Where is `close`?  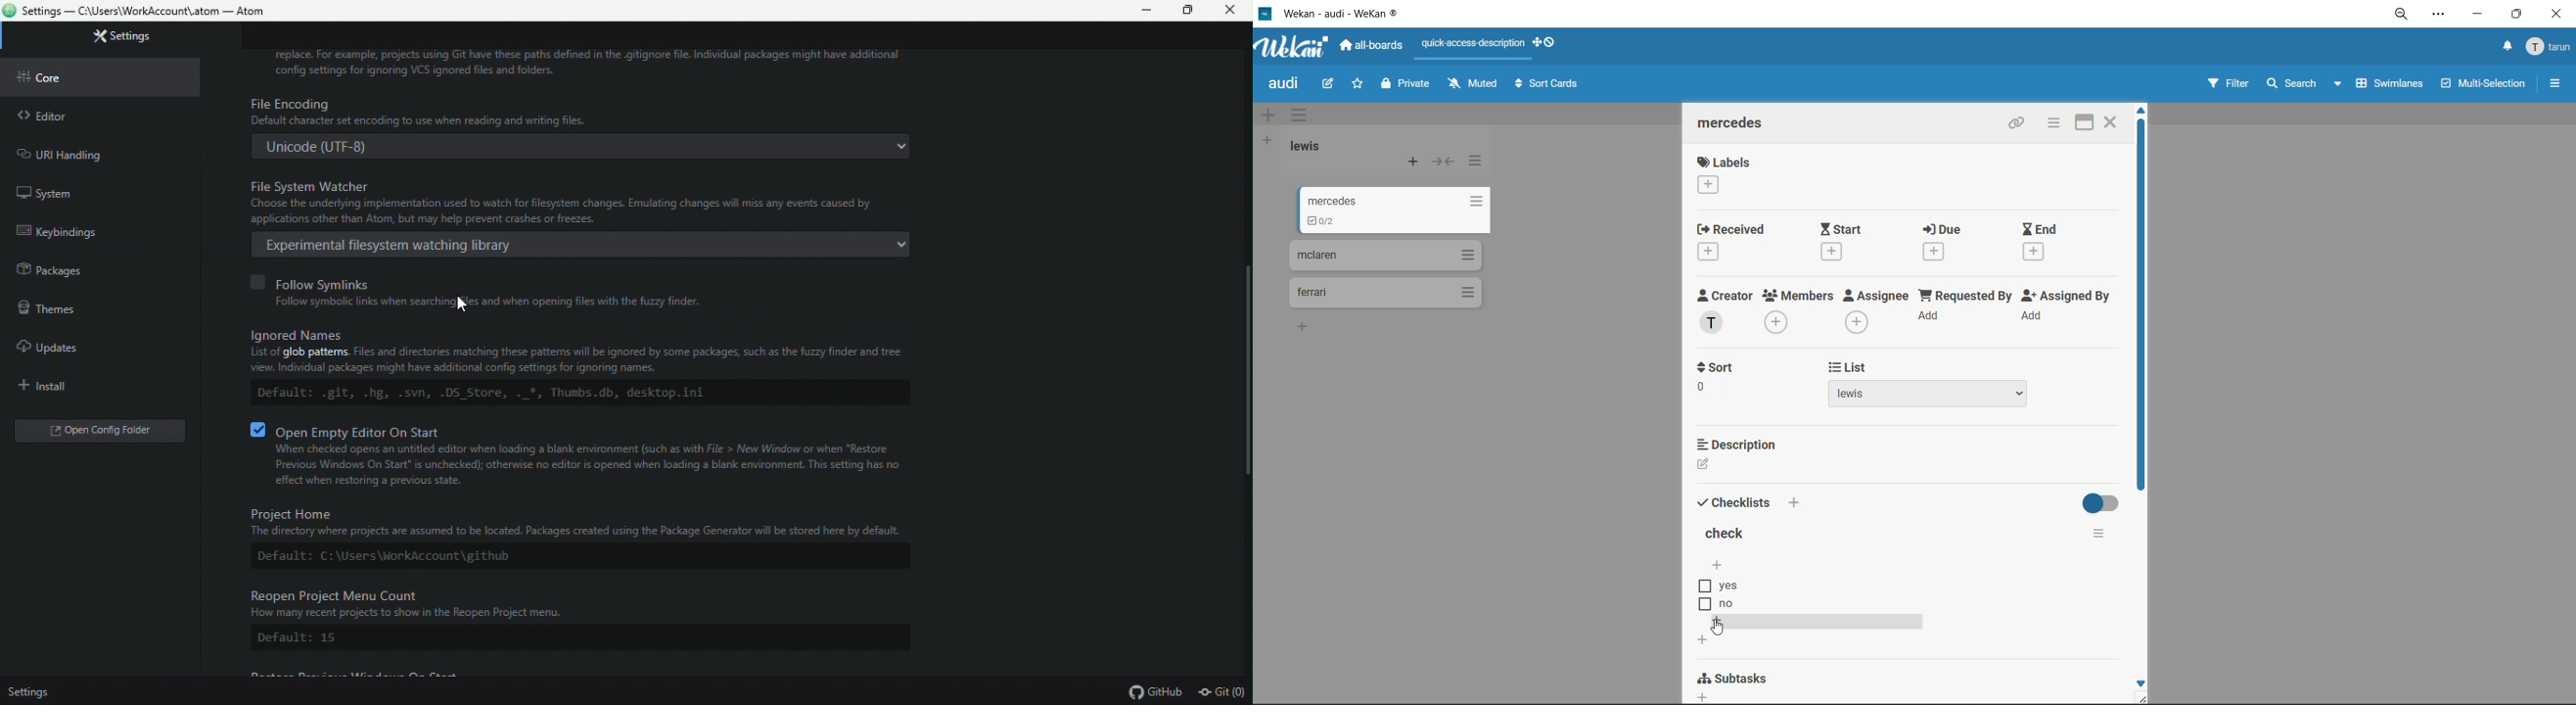
close is located at coordinates (2556, 16).